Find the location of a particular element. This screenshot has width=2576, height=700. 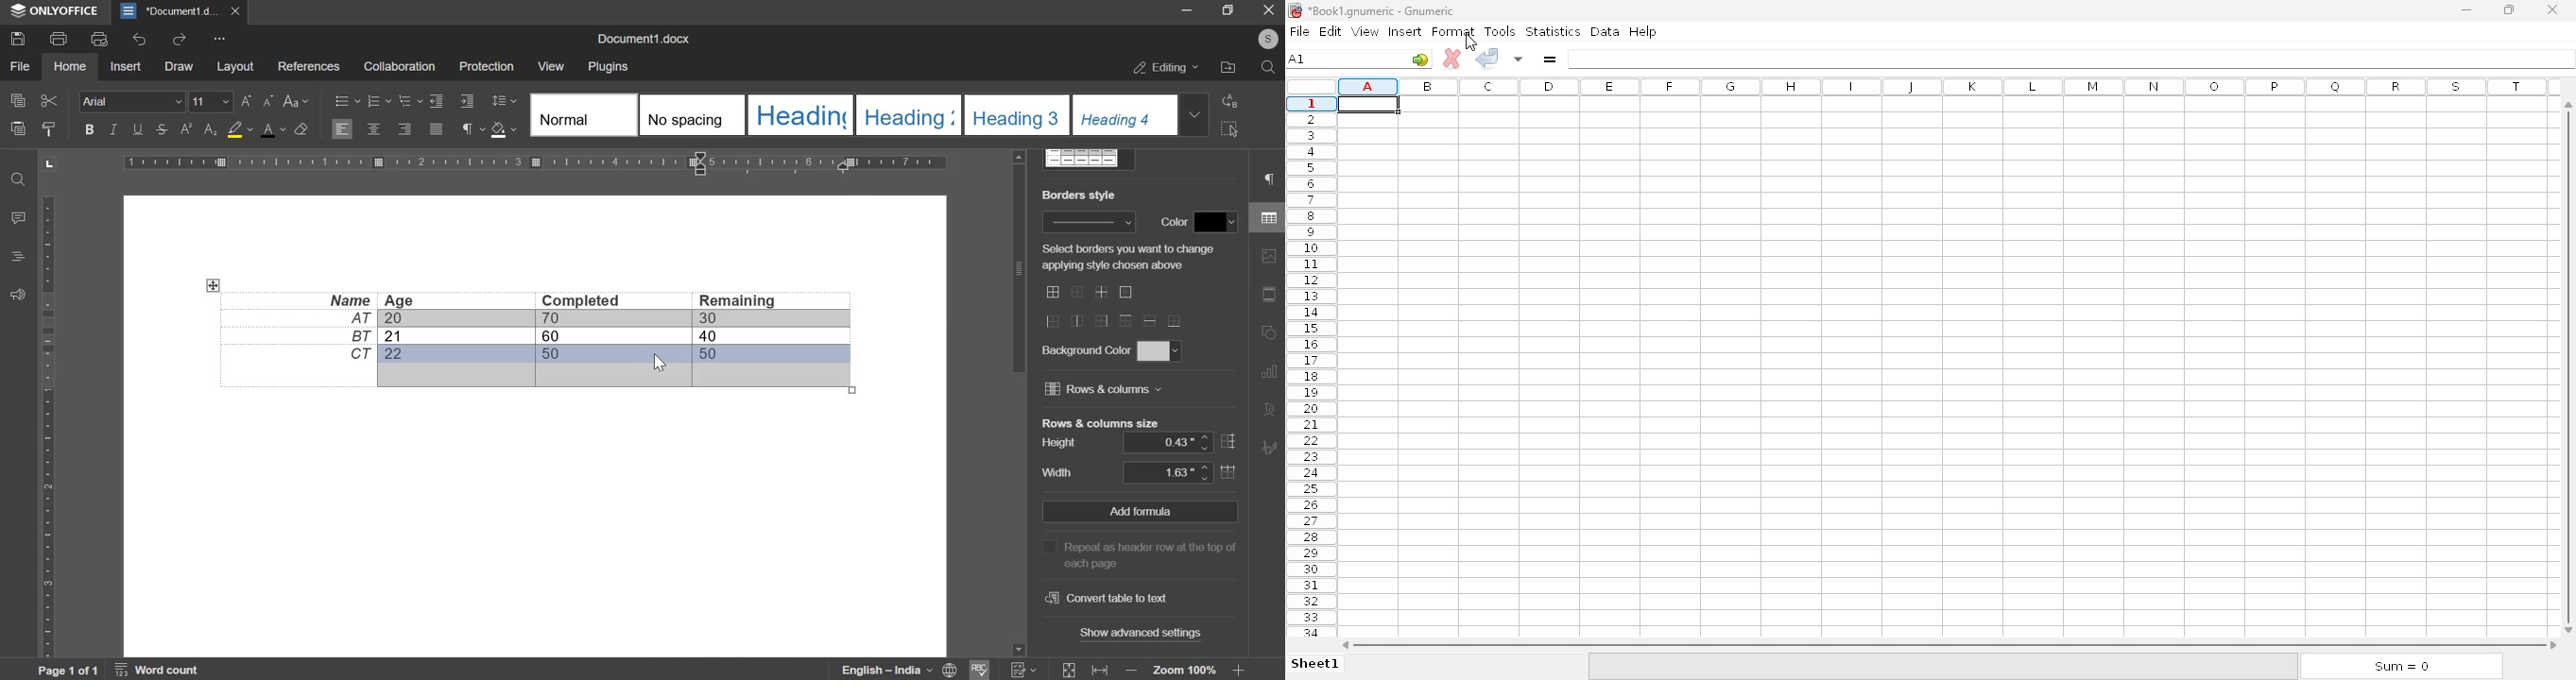

format is located at coordinates (1453, 31).